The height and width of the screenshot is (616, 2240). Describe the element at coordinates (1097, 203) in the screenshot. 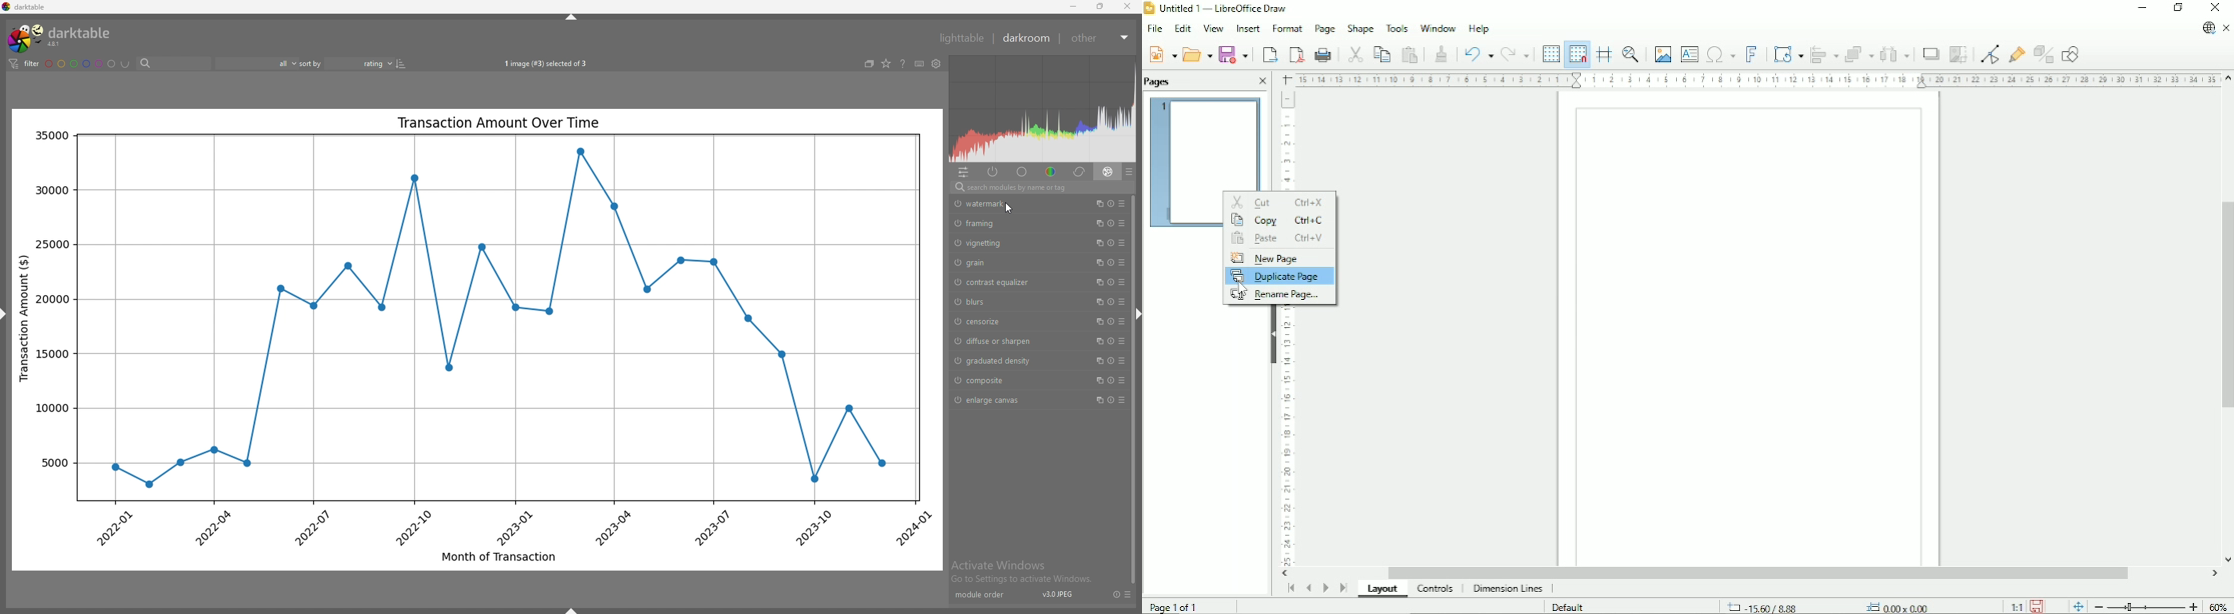

I see `multiple instances action` at that location.